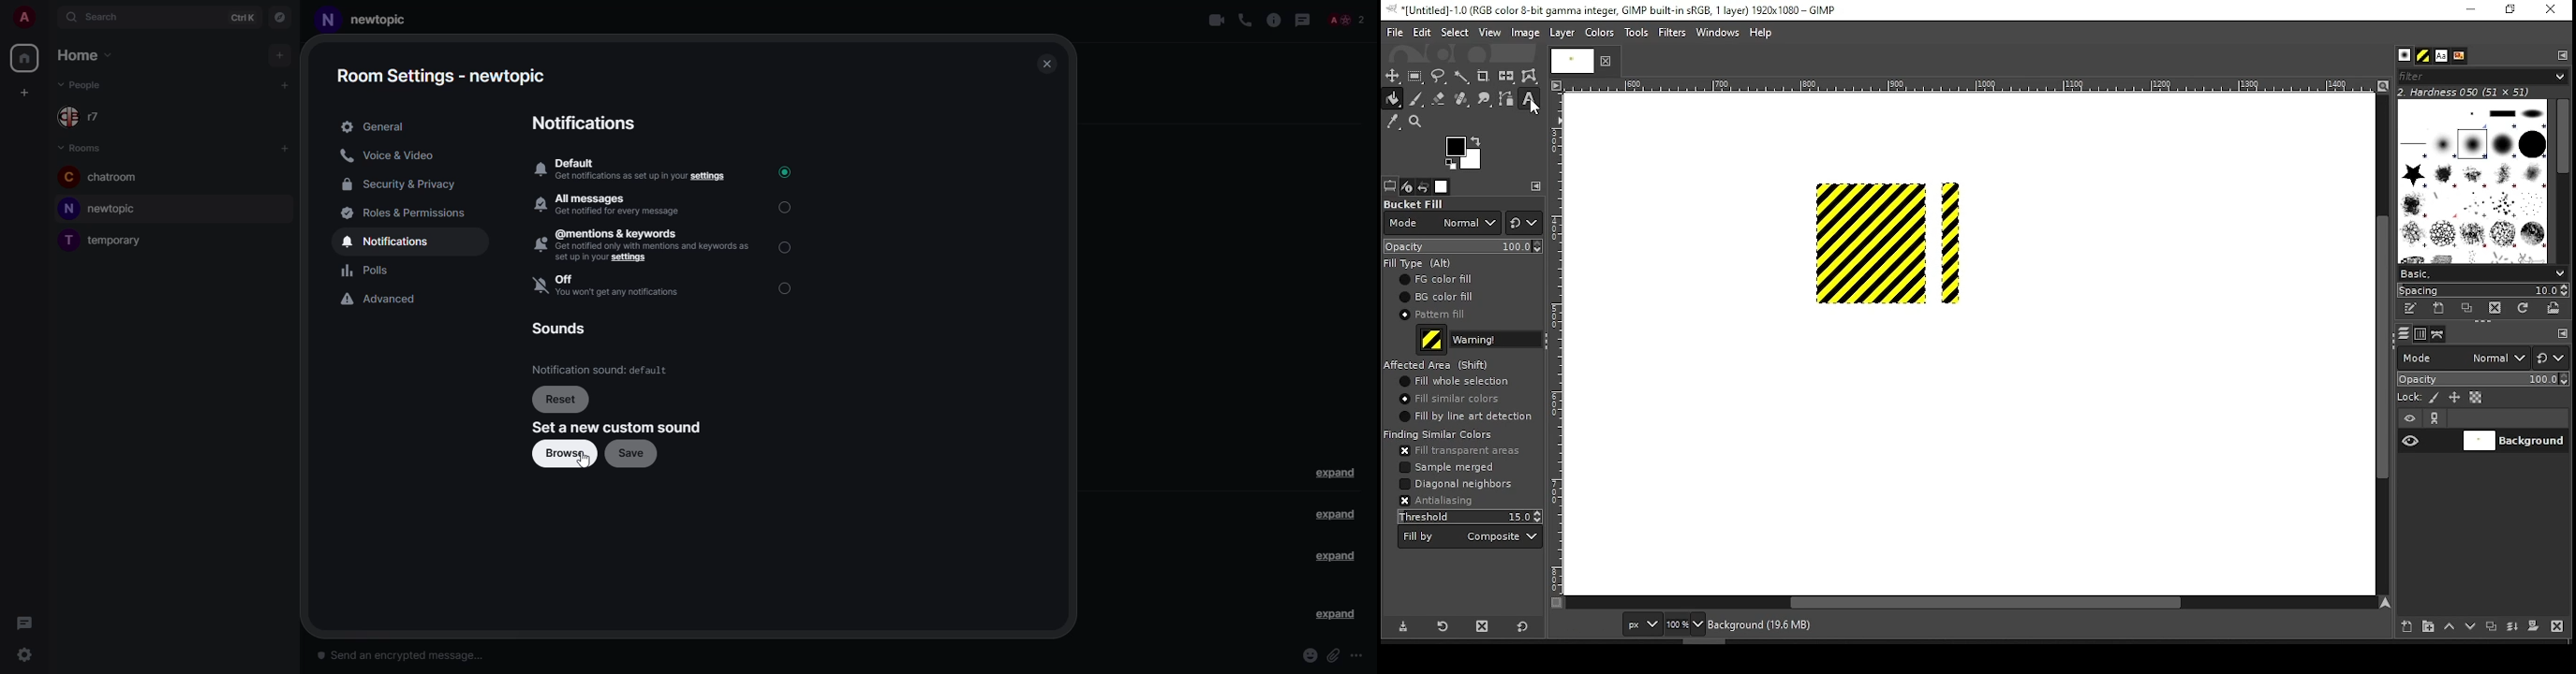 The height and width of the screenshot is (700, 2576). What do you see at coordinates (1335, 614) in the screenshot?
I see `expand` at bounding box center [1335, 614].